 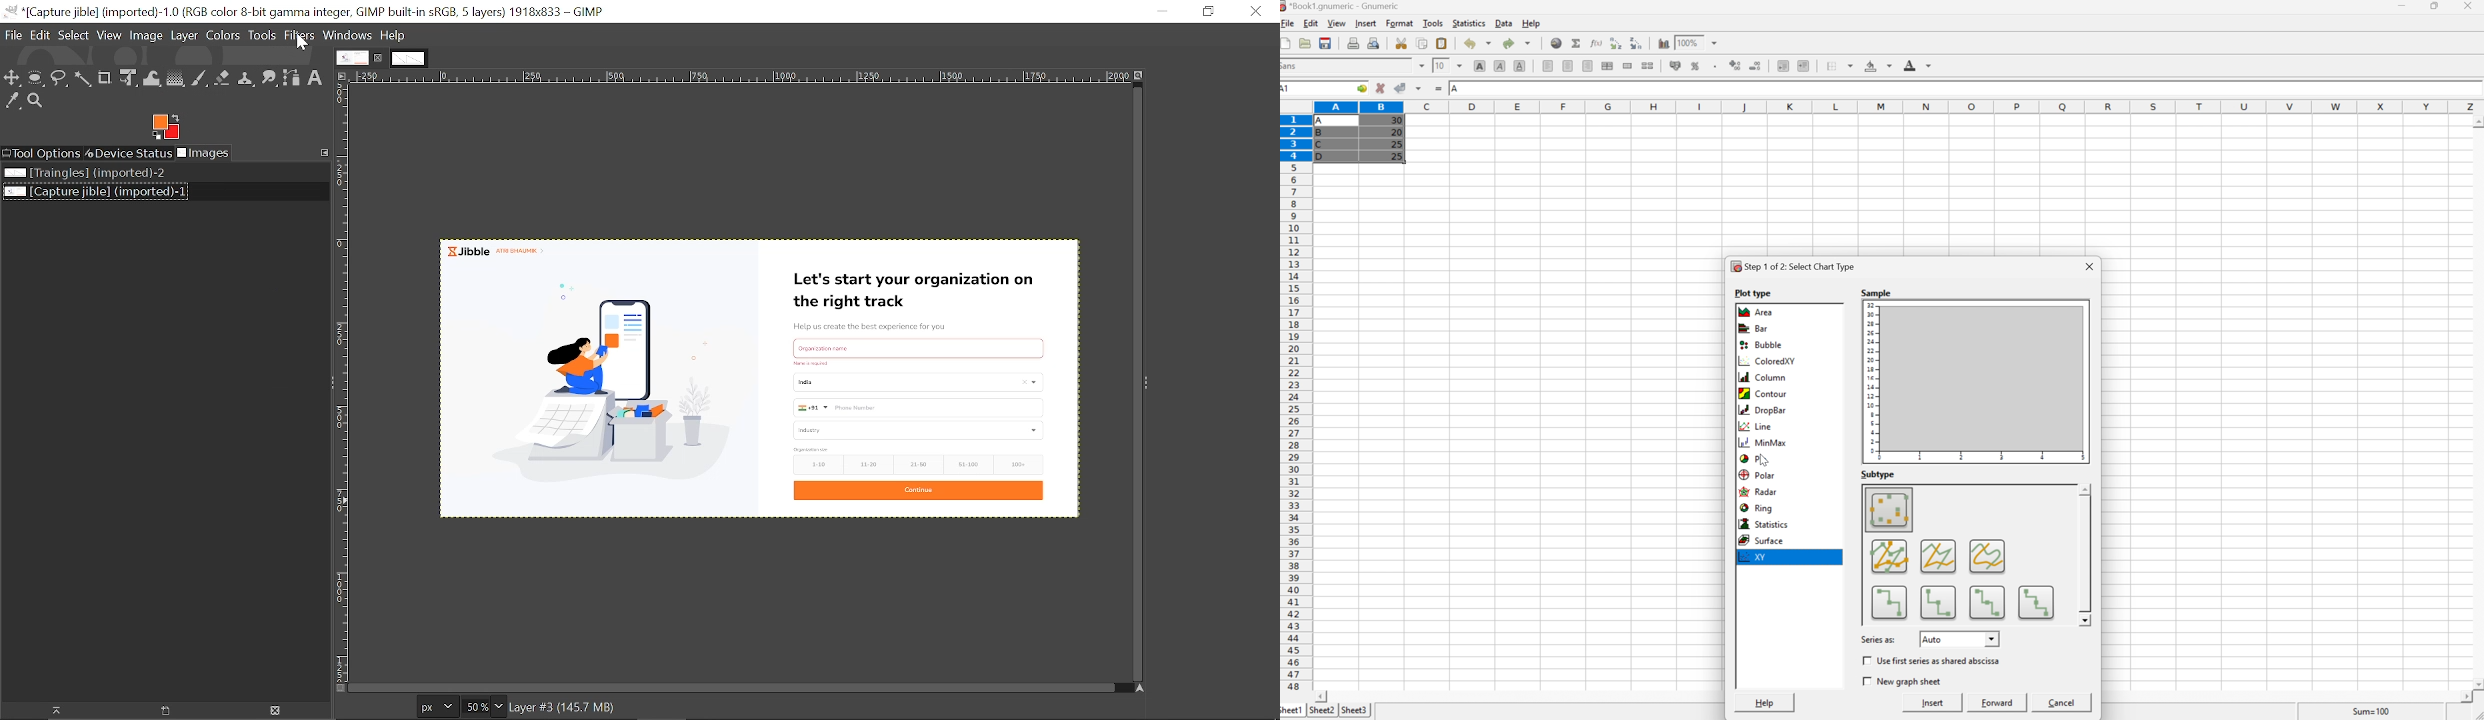 What do you see at coordinates (110, 36) in the screenshot?
I see `View` at bounding box center [110, 36].